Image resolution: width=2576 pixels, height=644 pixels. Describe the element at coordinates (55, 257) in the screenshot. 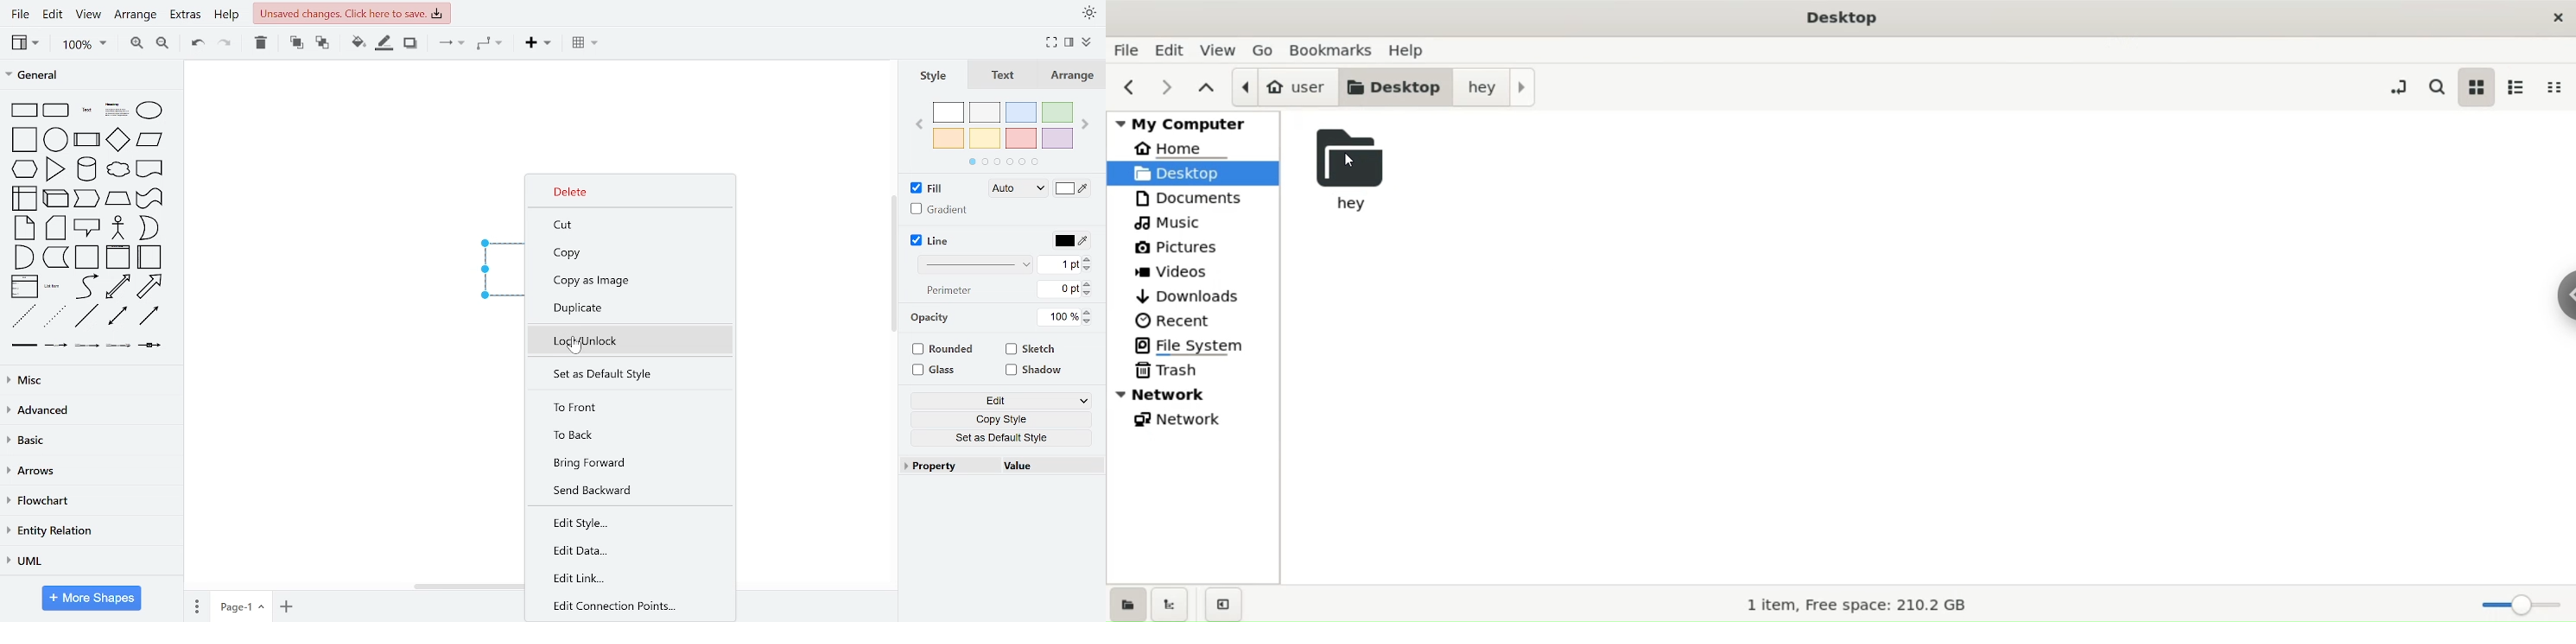

I see `data storage` at that location.